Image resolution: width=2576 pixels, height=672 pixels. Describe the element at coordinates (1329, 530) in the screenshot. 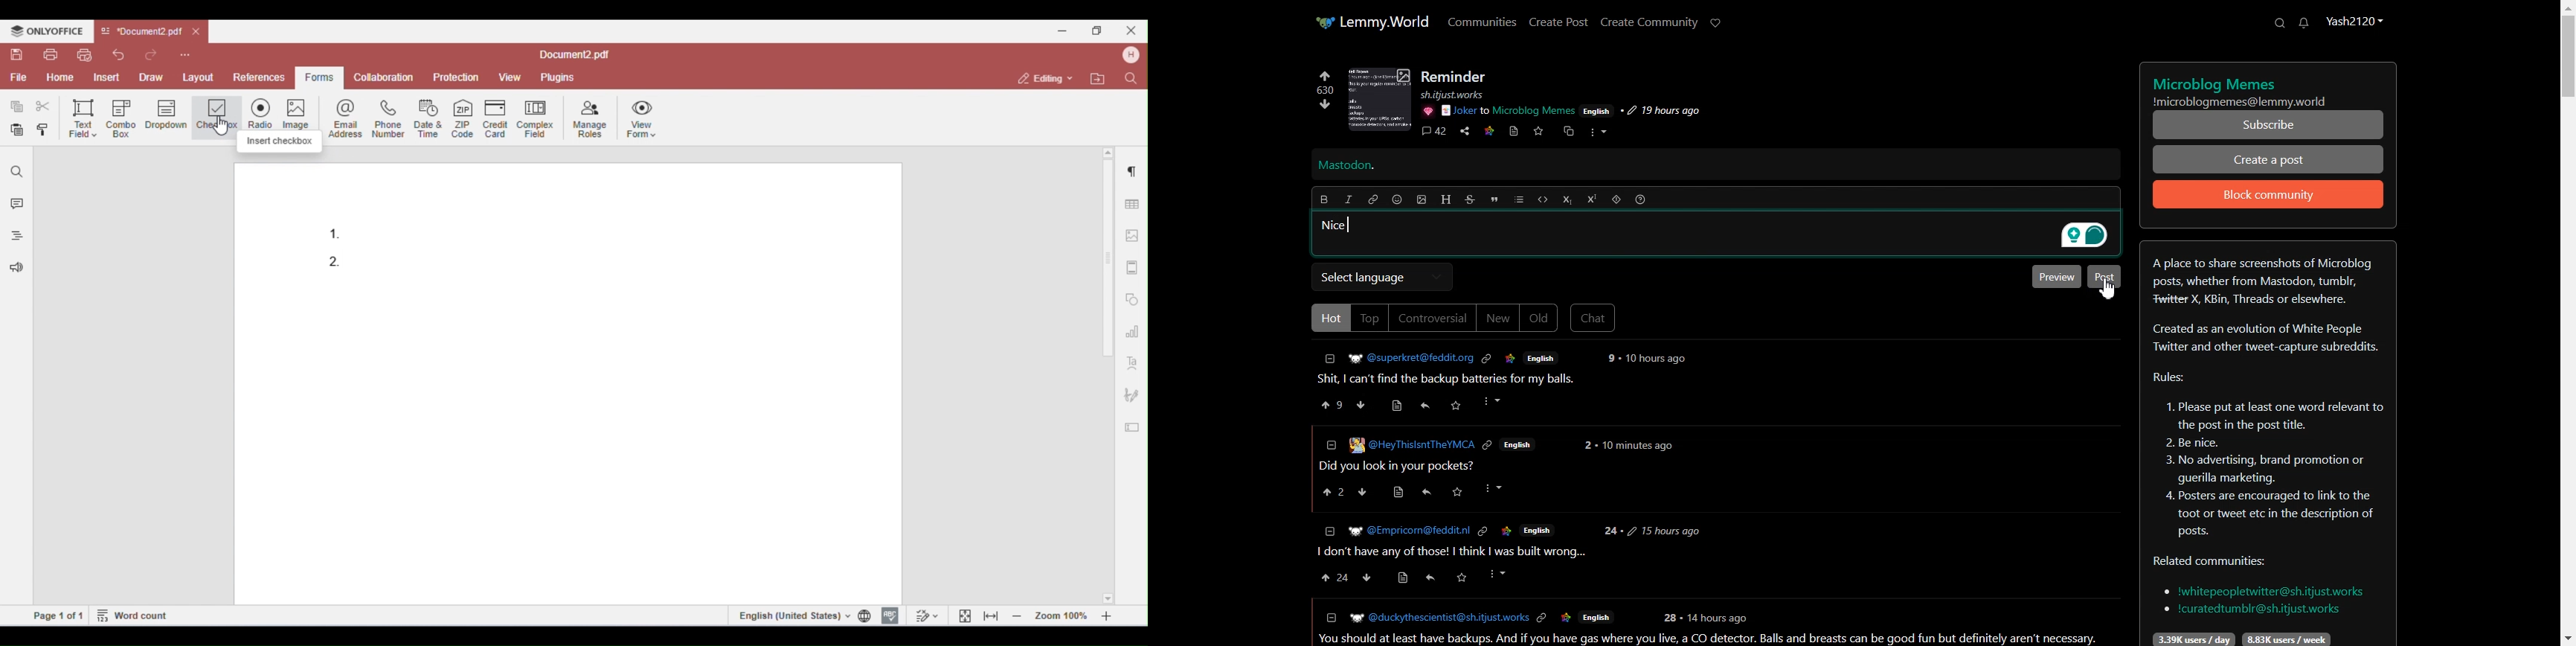

I see `=}` at that location.